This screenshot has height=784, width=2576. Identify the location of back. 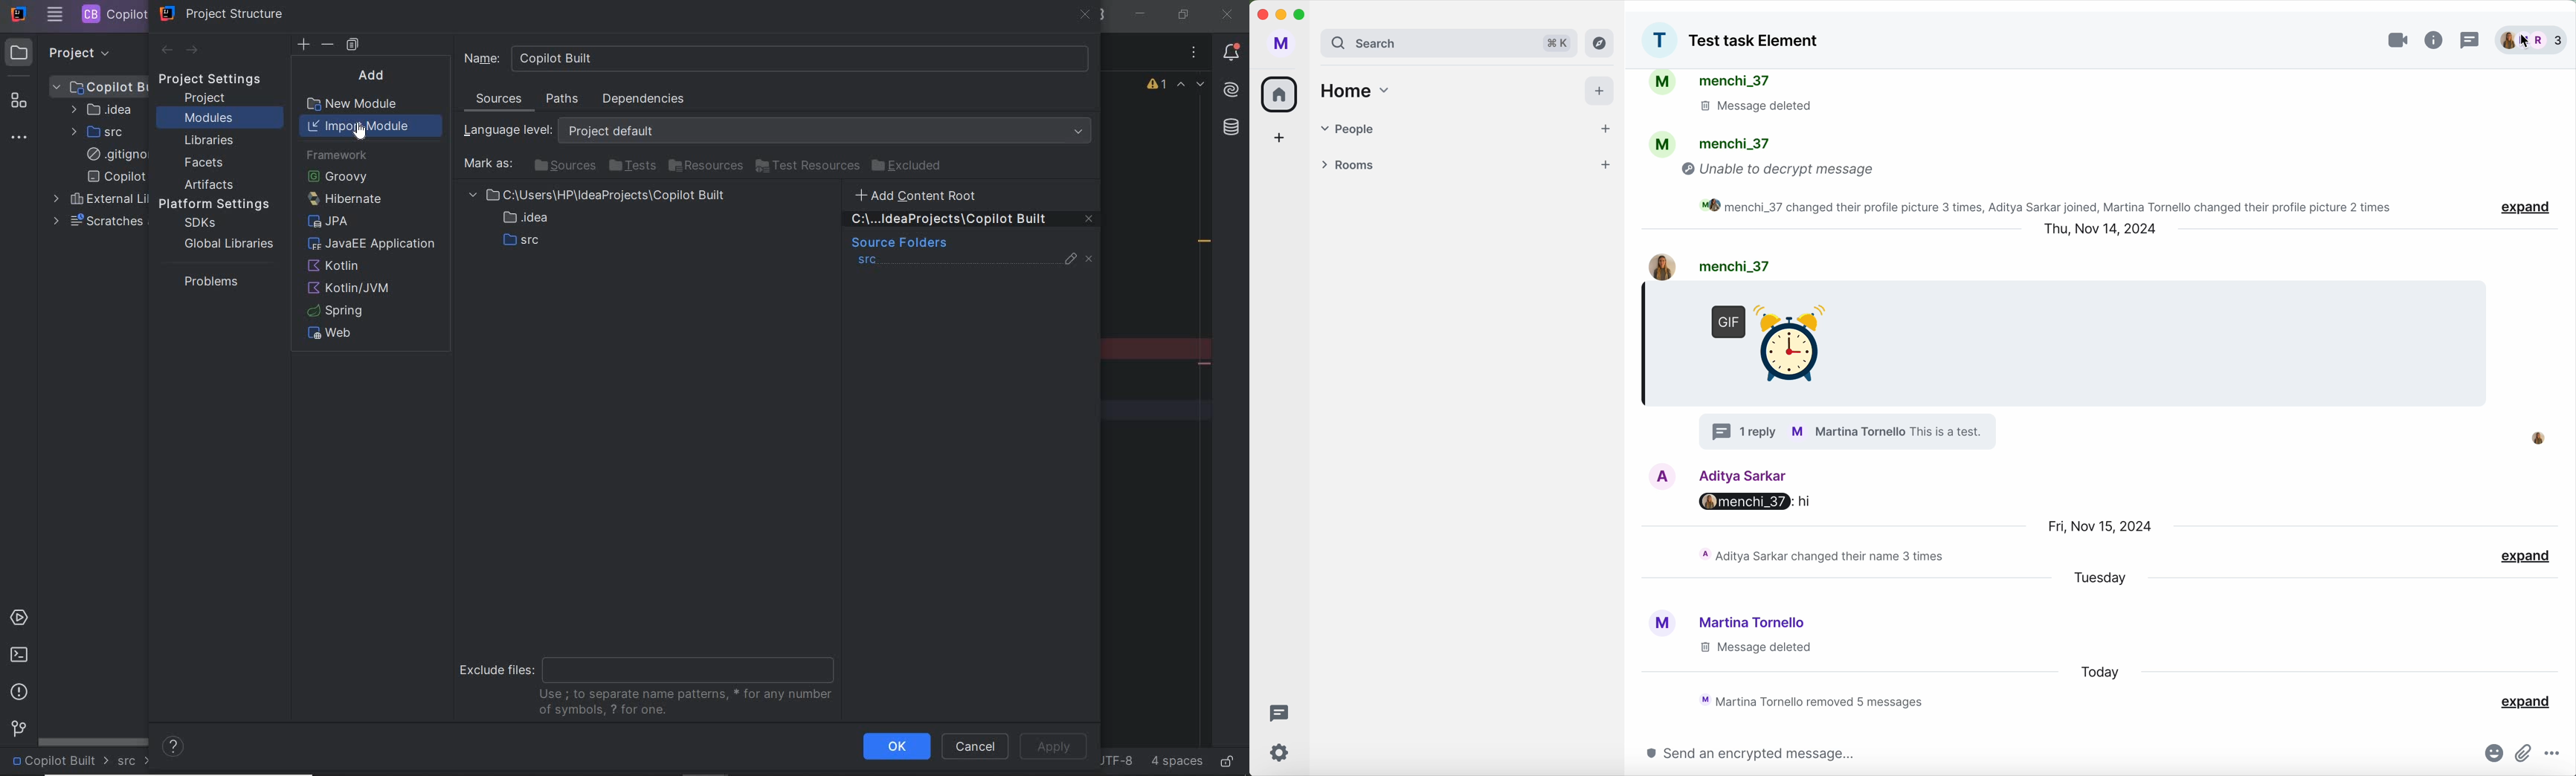
(166, 51).